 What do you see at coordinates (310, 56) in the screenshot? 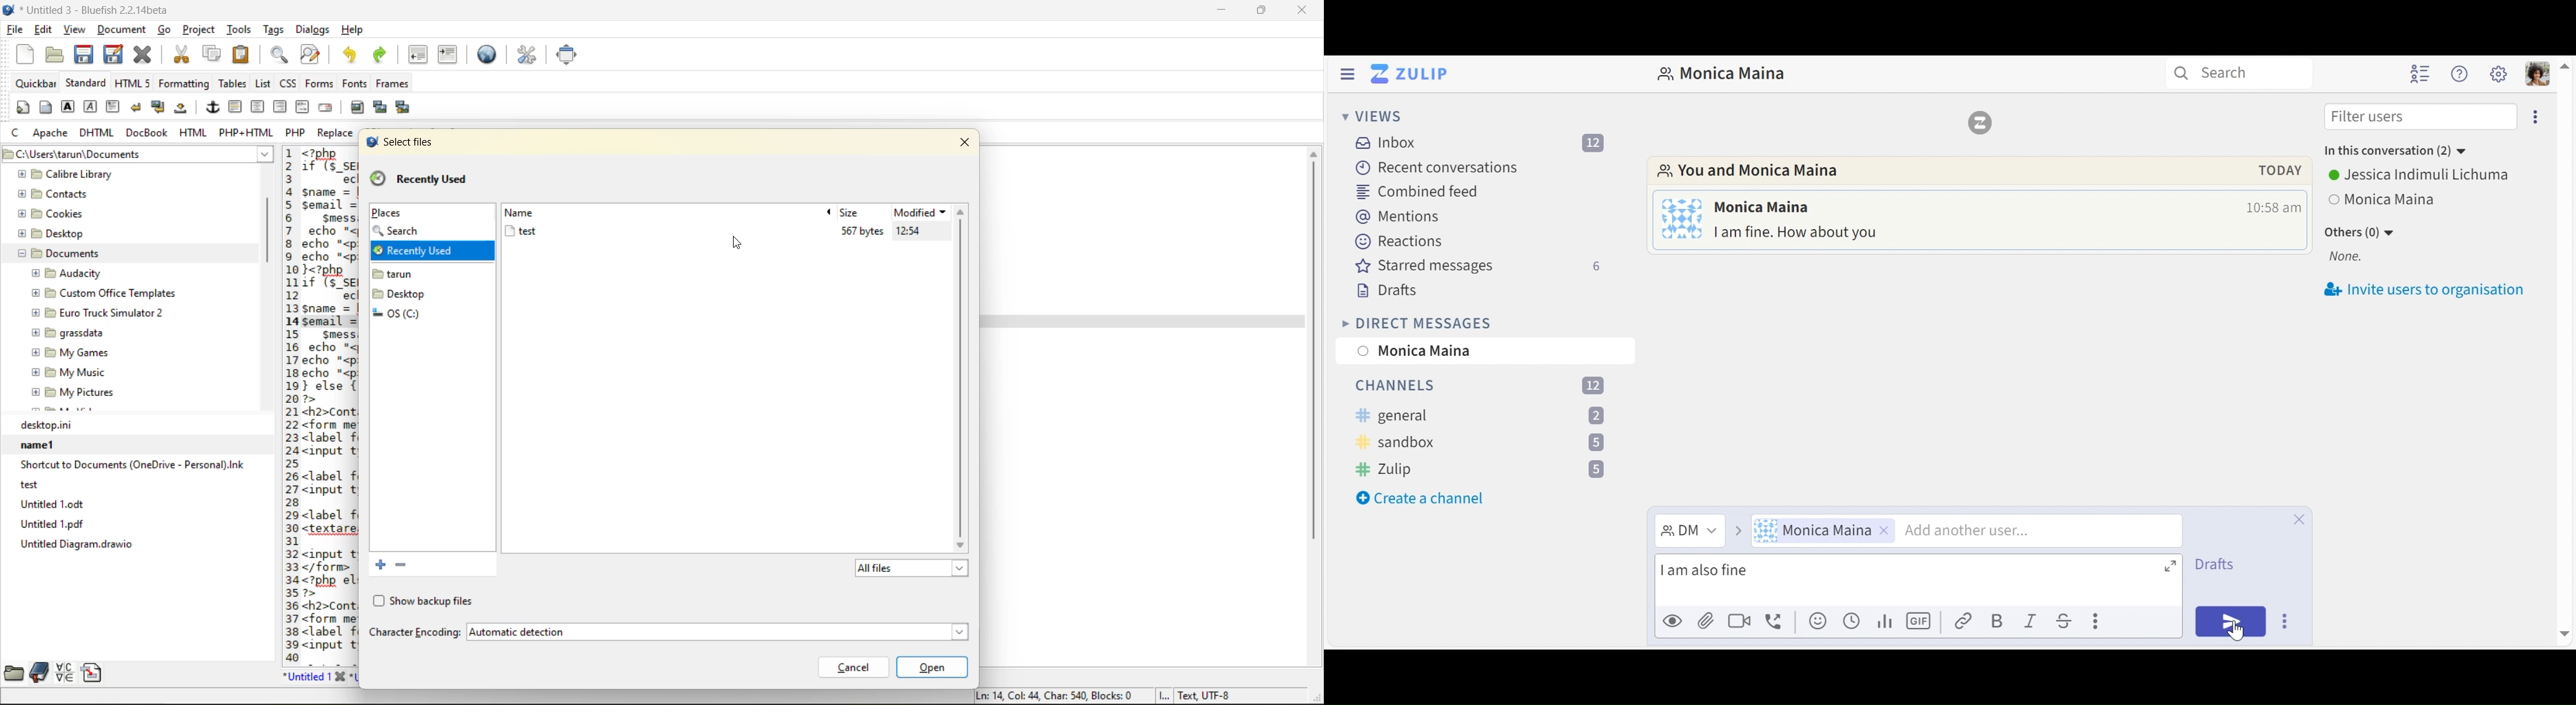
I see `find and replace` at bounding box center [310, 56].